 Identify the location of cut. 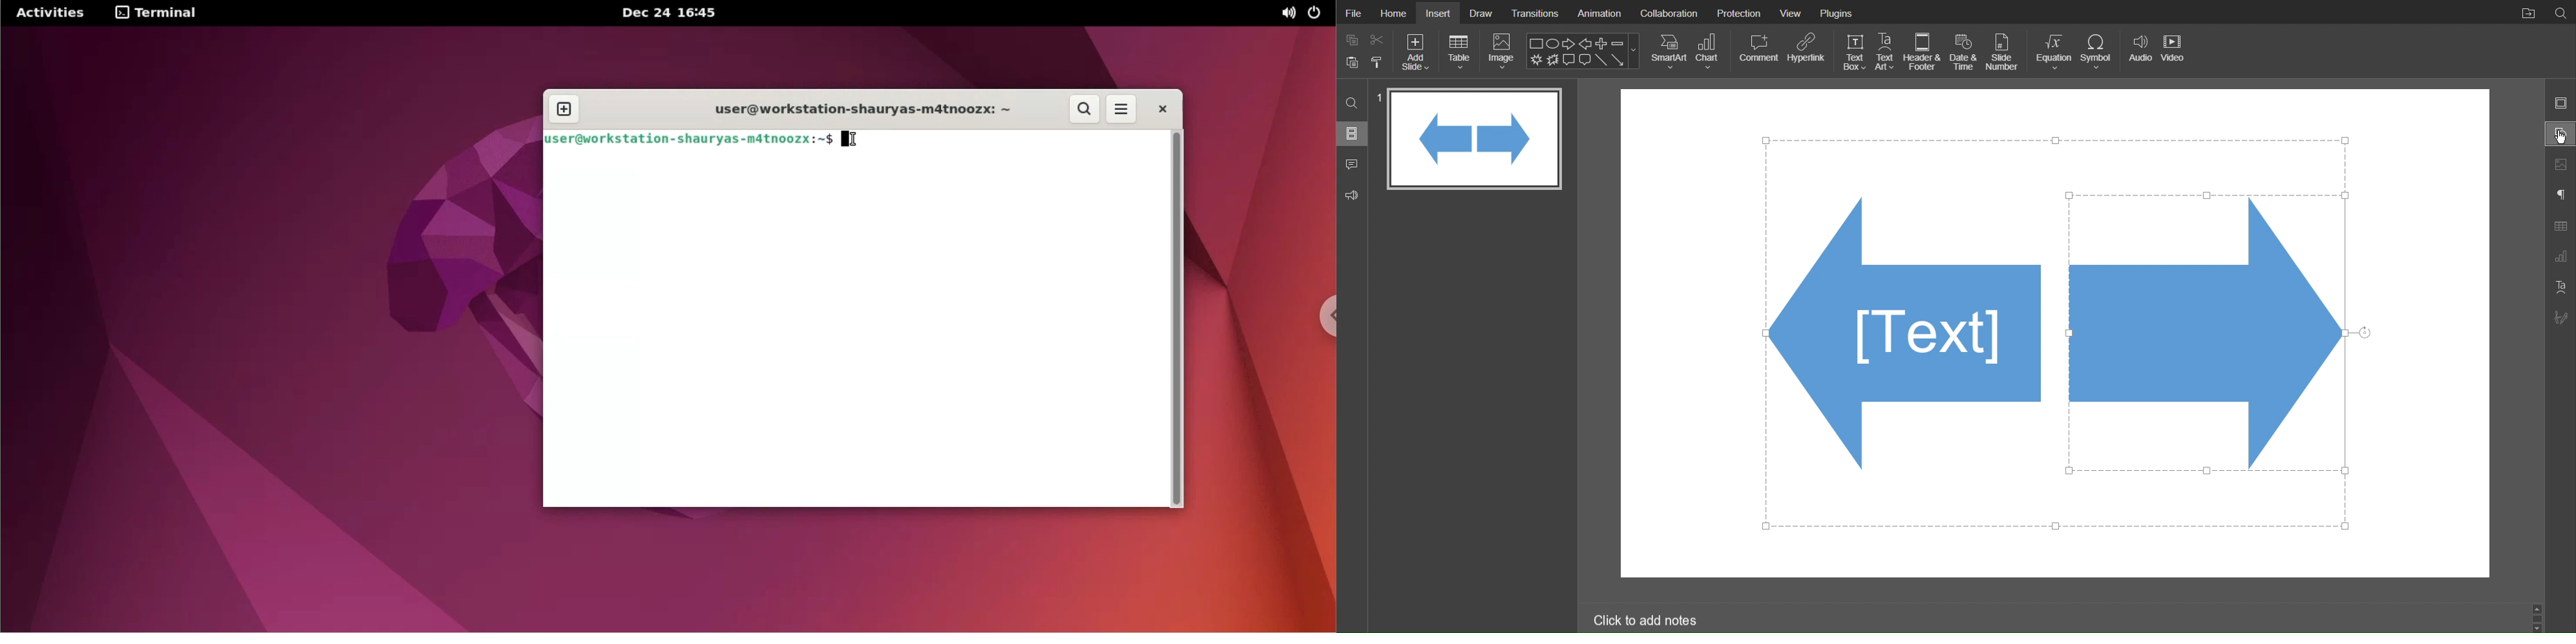
(1378, 39).